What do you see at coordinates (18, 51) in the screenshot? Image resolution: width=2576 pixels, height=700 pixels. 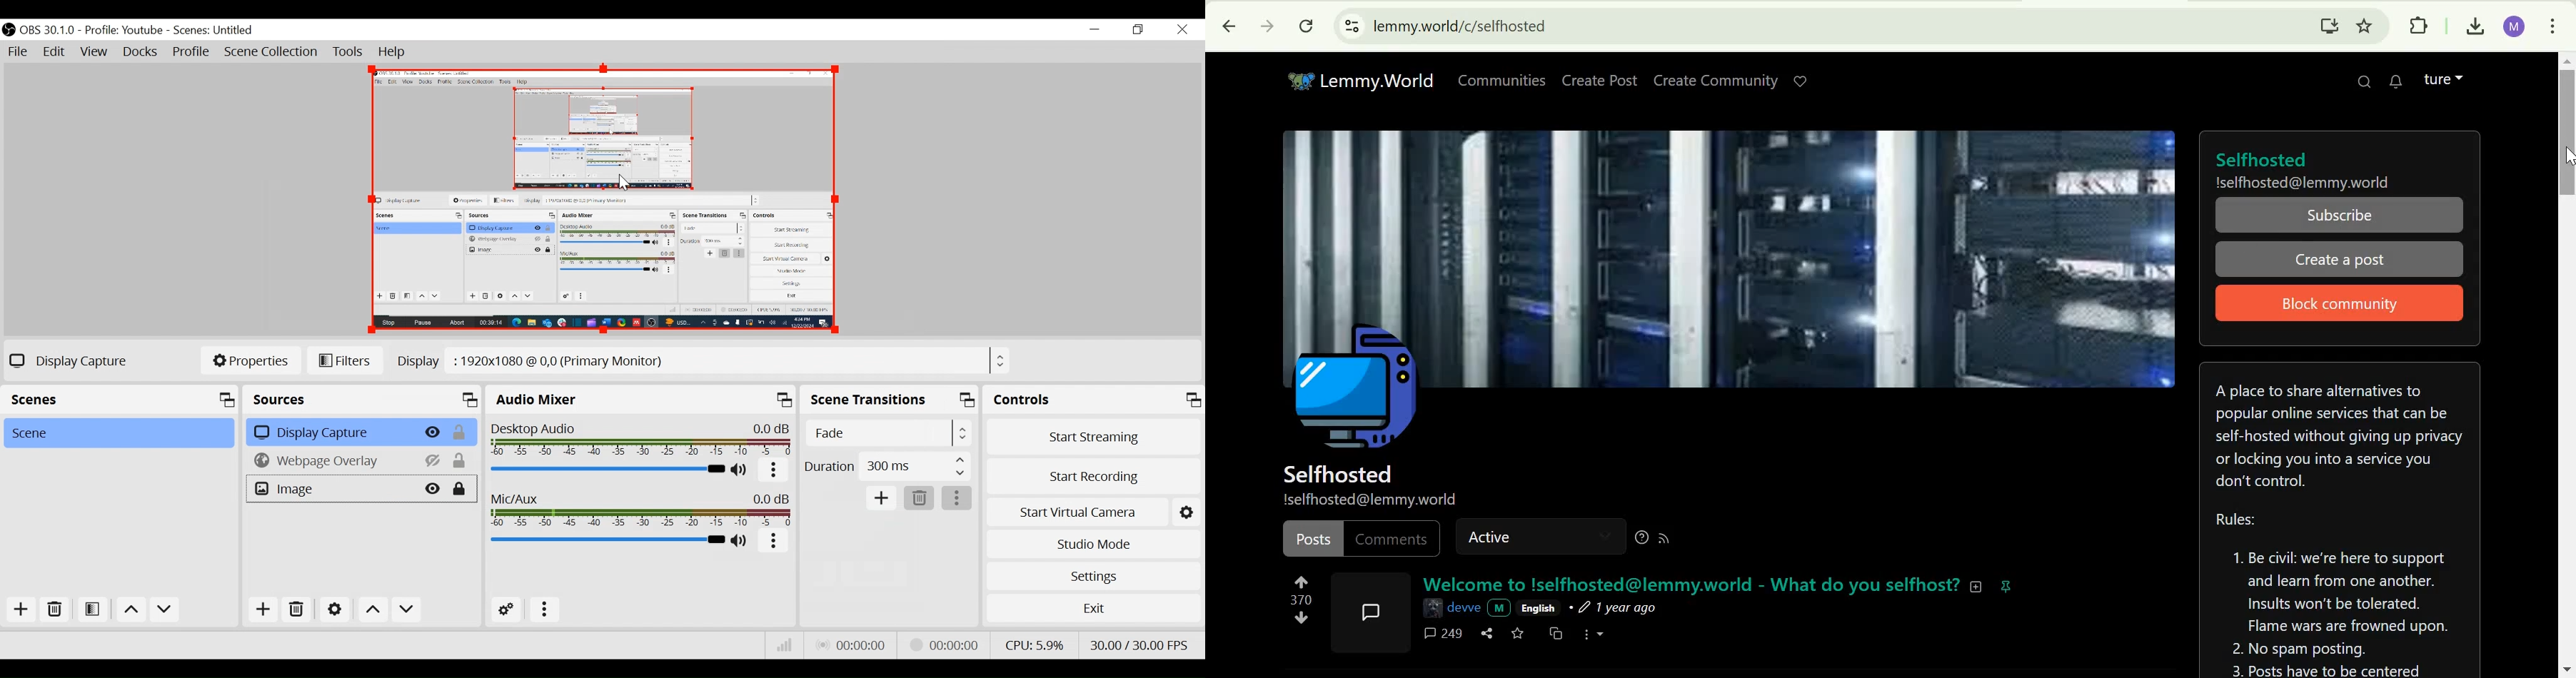 I see `File` at bounding box center [18, 51].